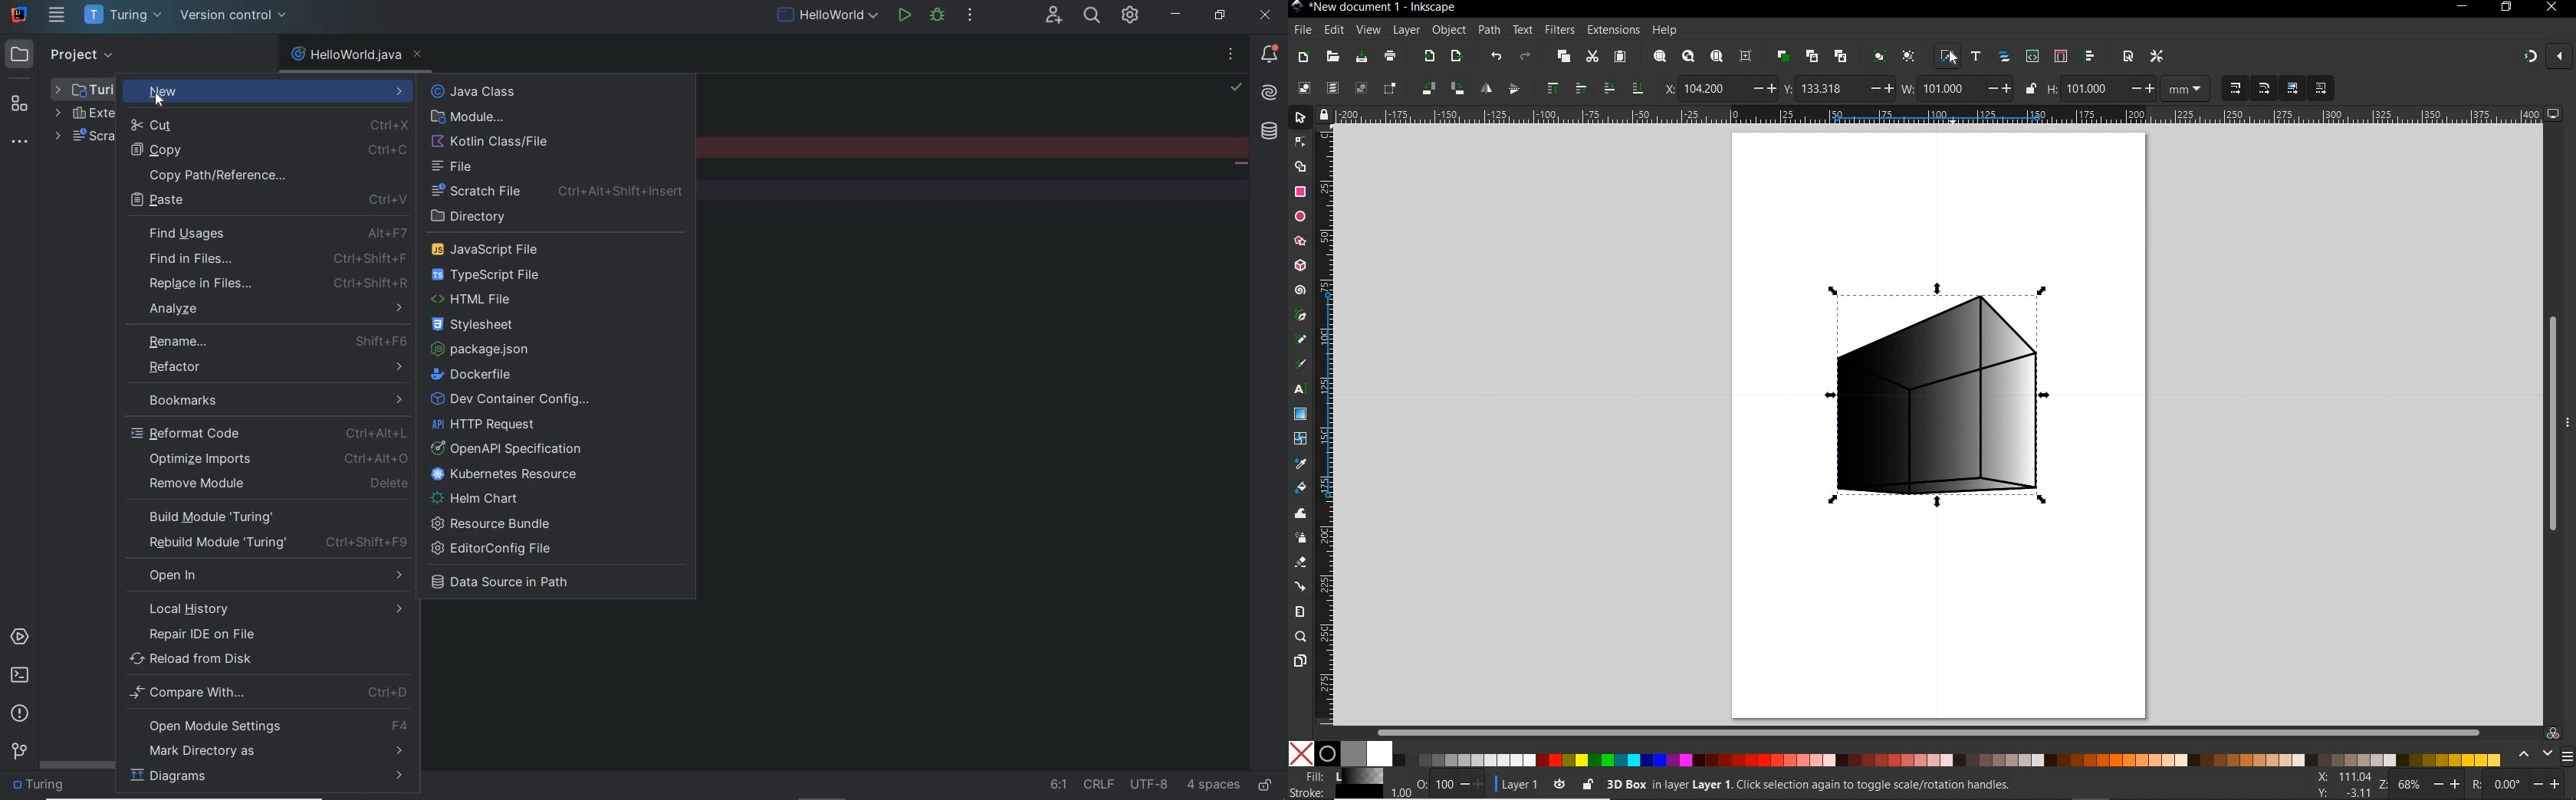 The height and width of the screenshot is (812, 2576). I want to click on PEN TOOL, so click(1302, 316).